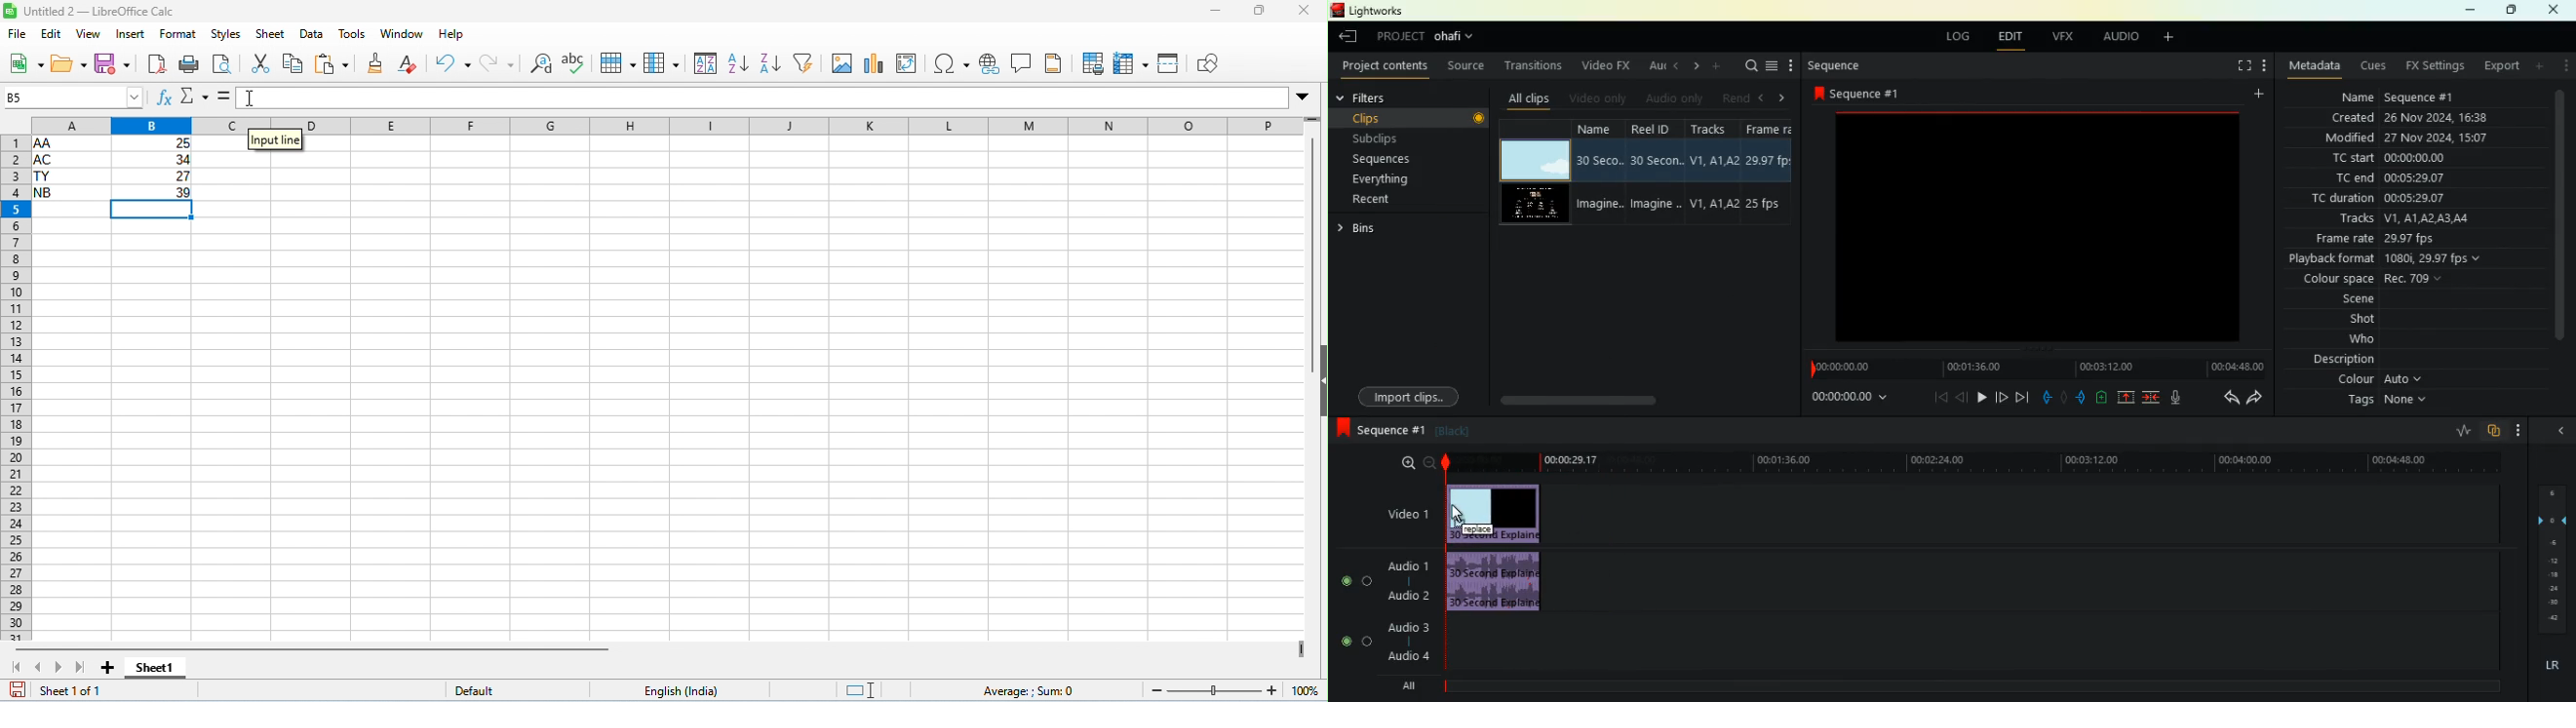 The height and width of the screenshot is (728, 2576). What do you see at coordinates (59, 666) in the screenshot?
I see `next` at bounding box center [59, 666].